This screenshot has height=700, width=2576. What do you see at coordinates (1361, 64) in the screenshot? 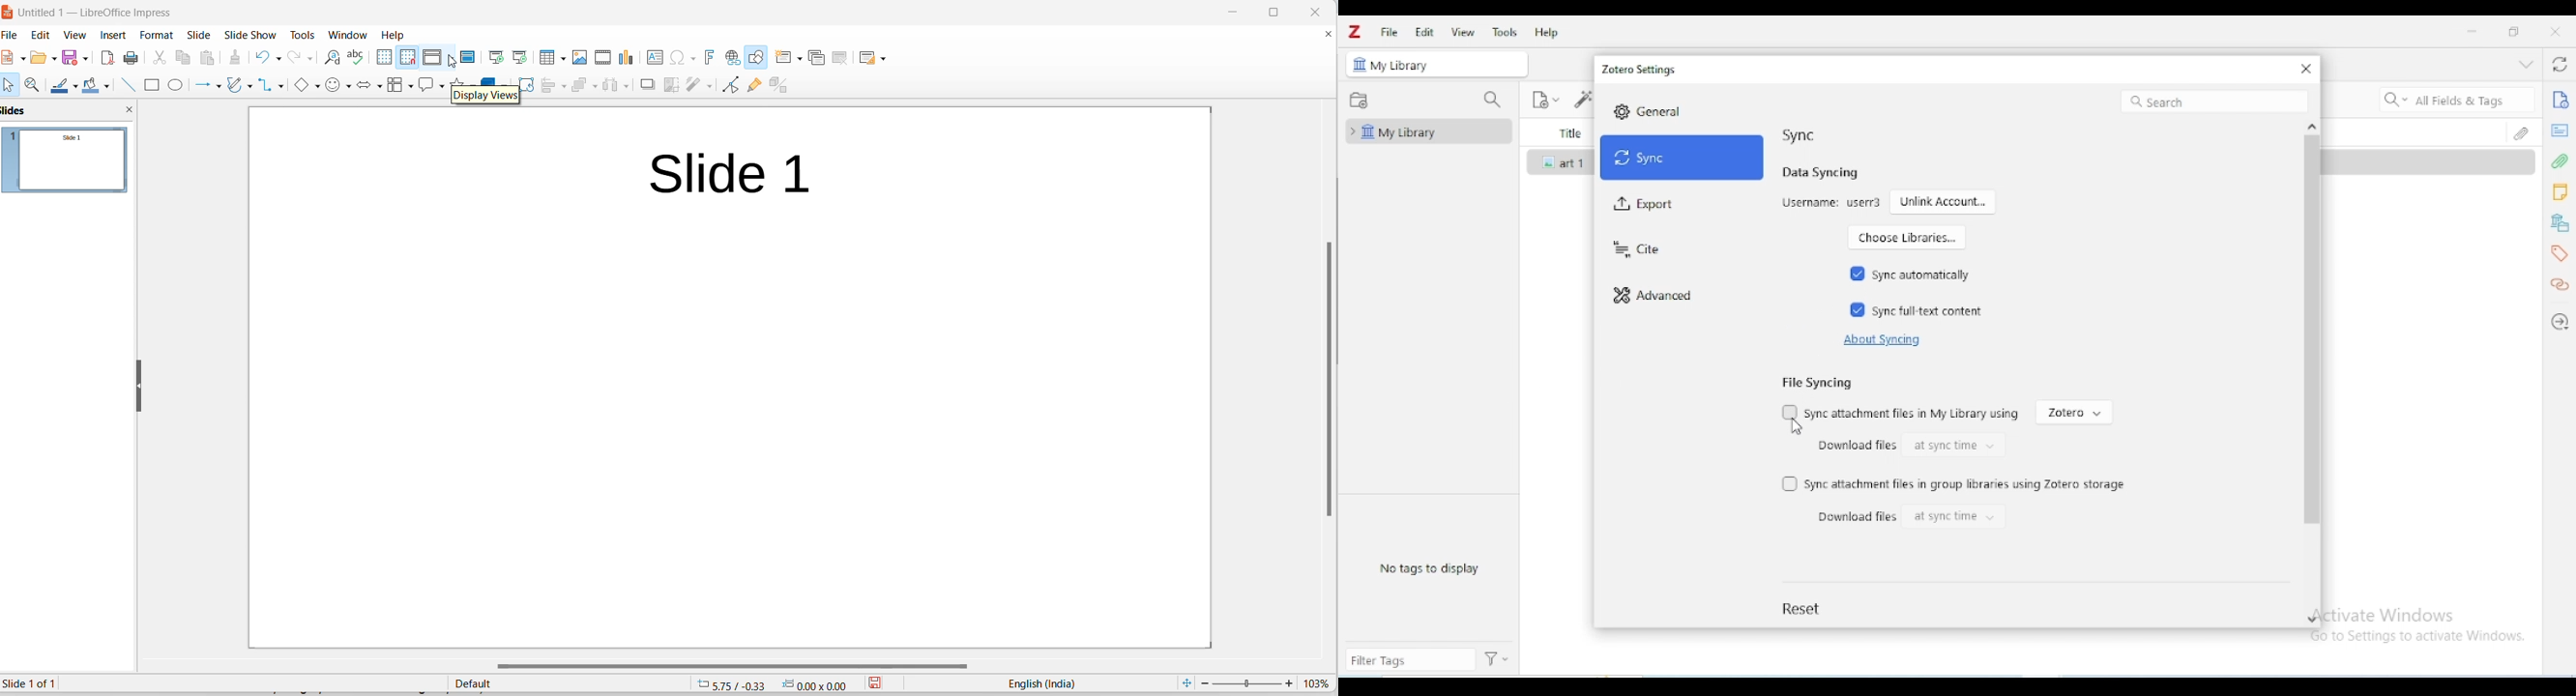
I see `icon` at bounding box center [1361, 64].